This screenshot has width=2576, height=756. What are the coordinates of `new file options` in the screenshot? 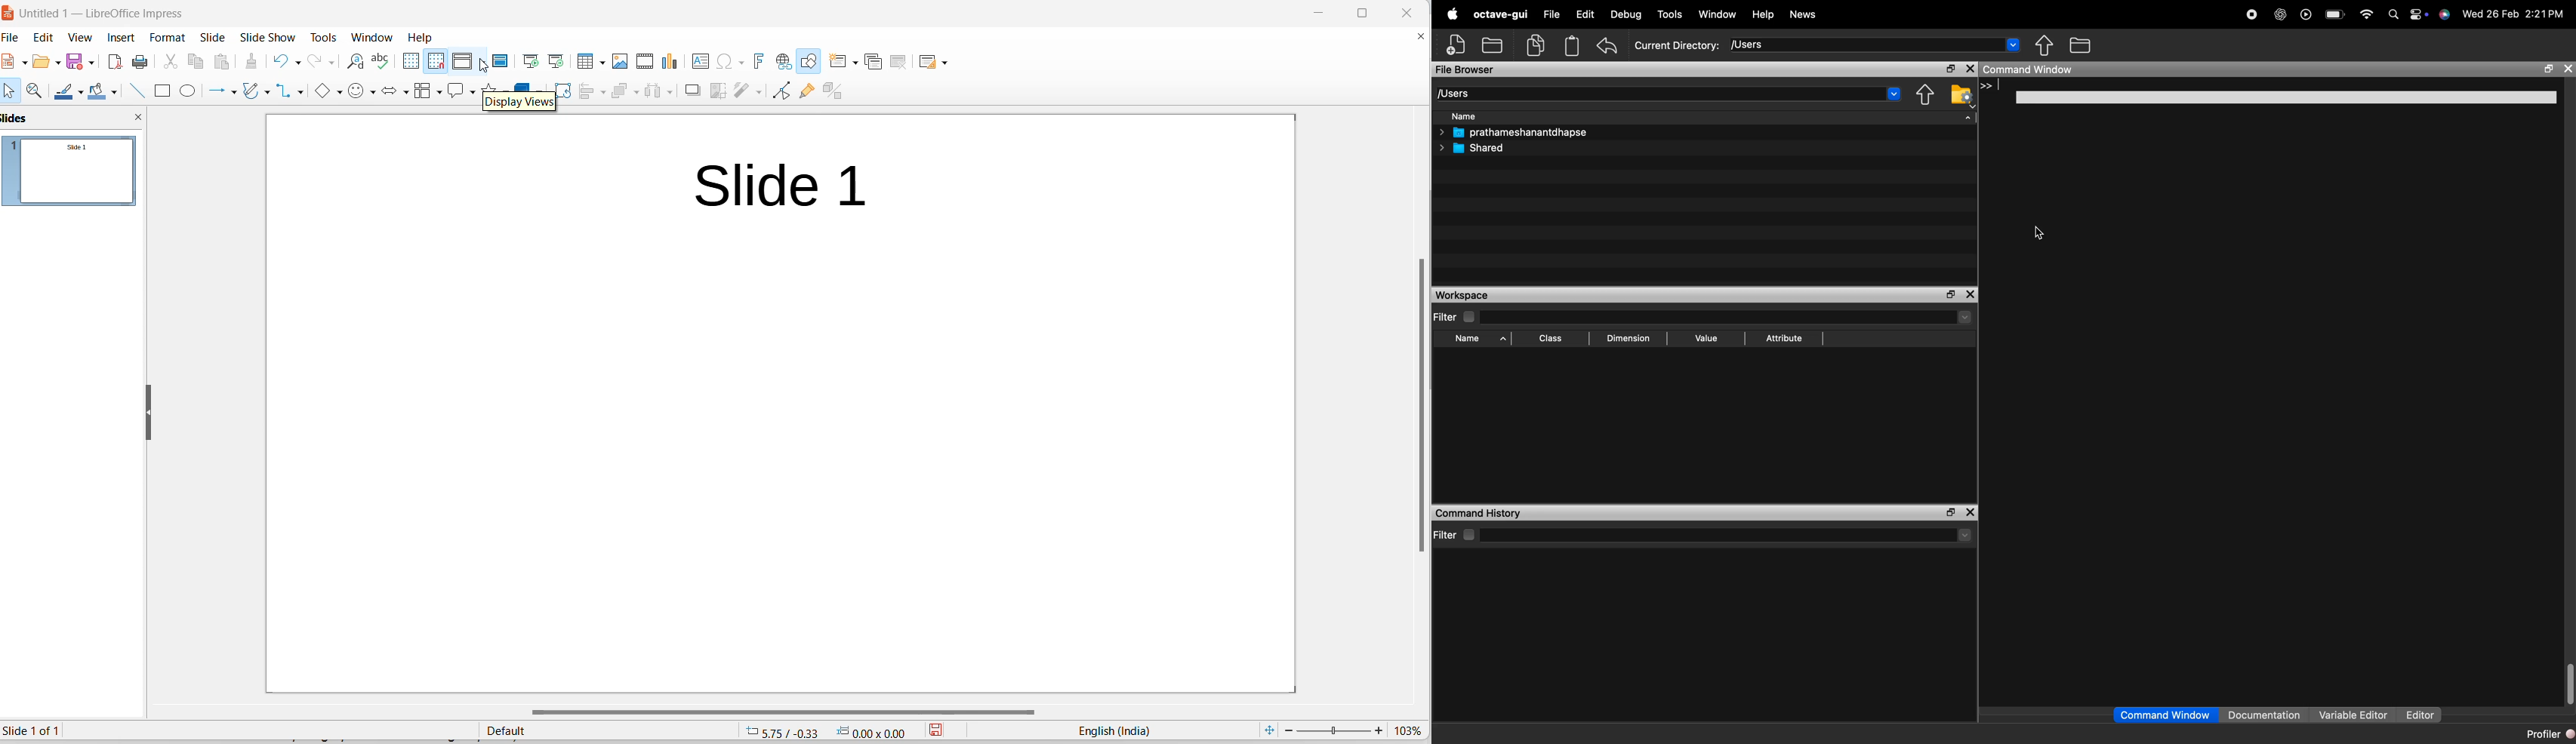 It's located at (23, 66).